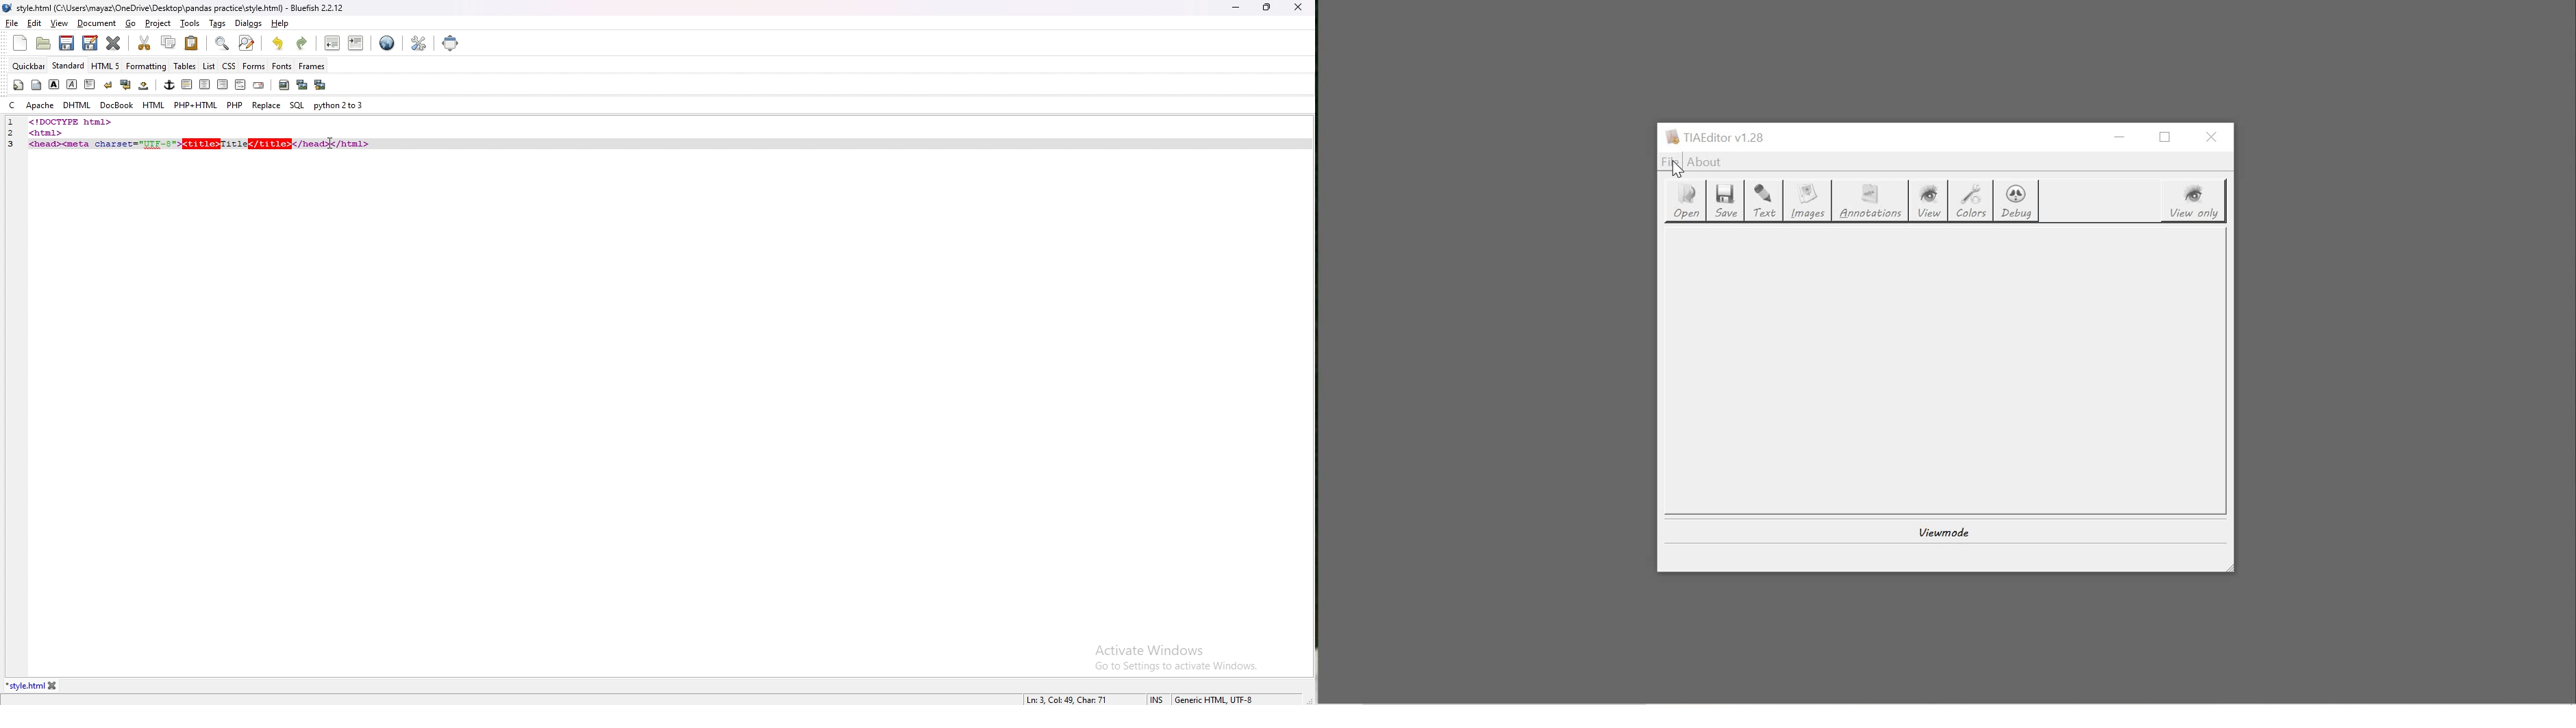  Describe the element at coordinates (11, 123) in the screenshot. I see `line number` at that location.